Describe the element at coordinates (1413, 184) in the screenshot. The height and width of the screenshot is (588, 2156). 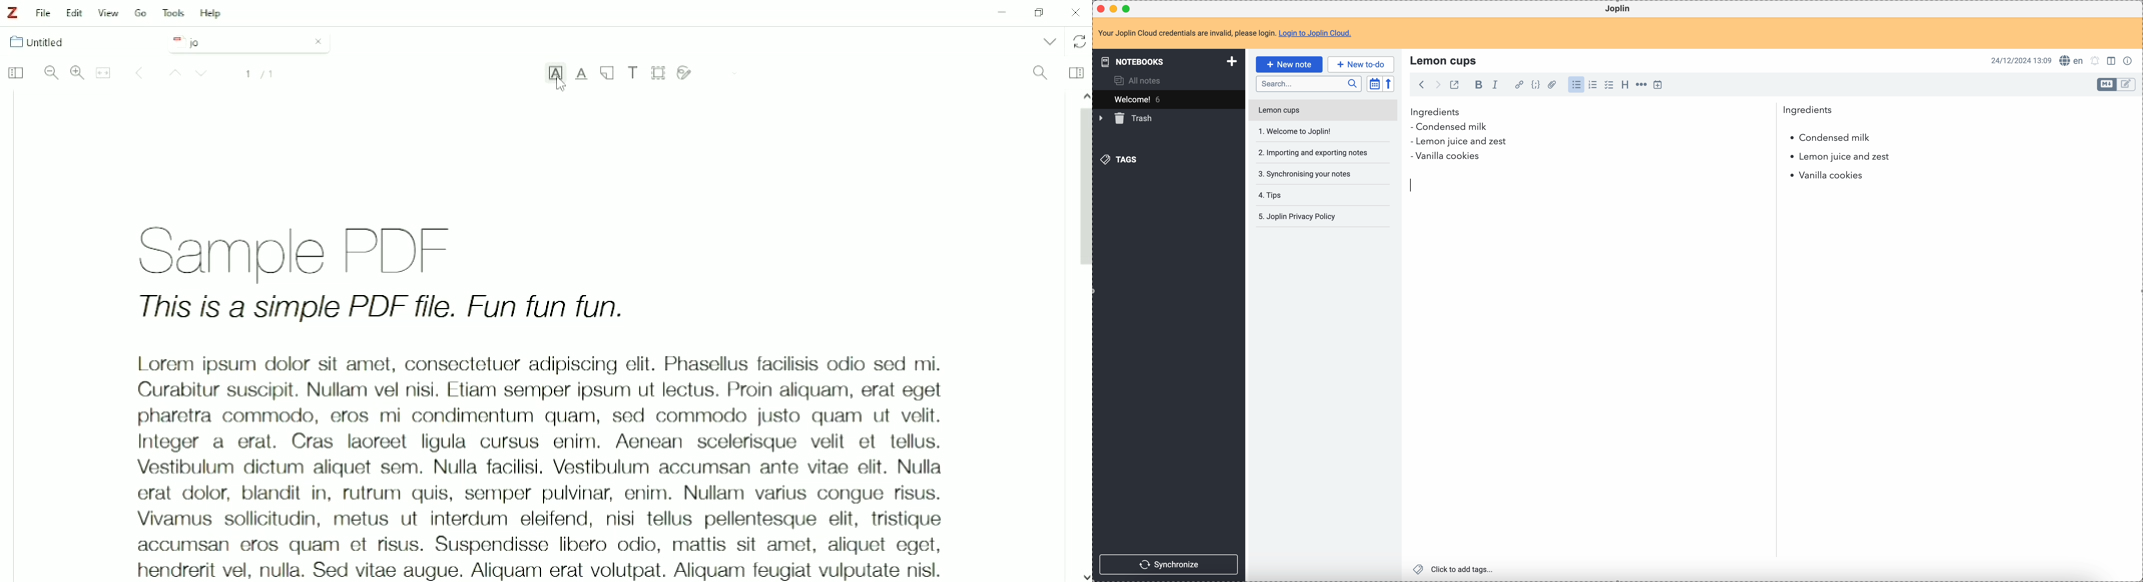
I see `remove P` at that location.